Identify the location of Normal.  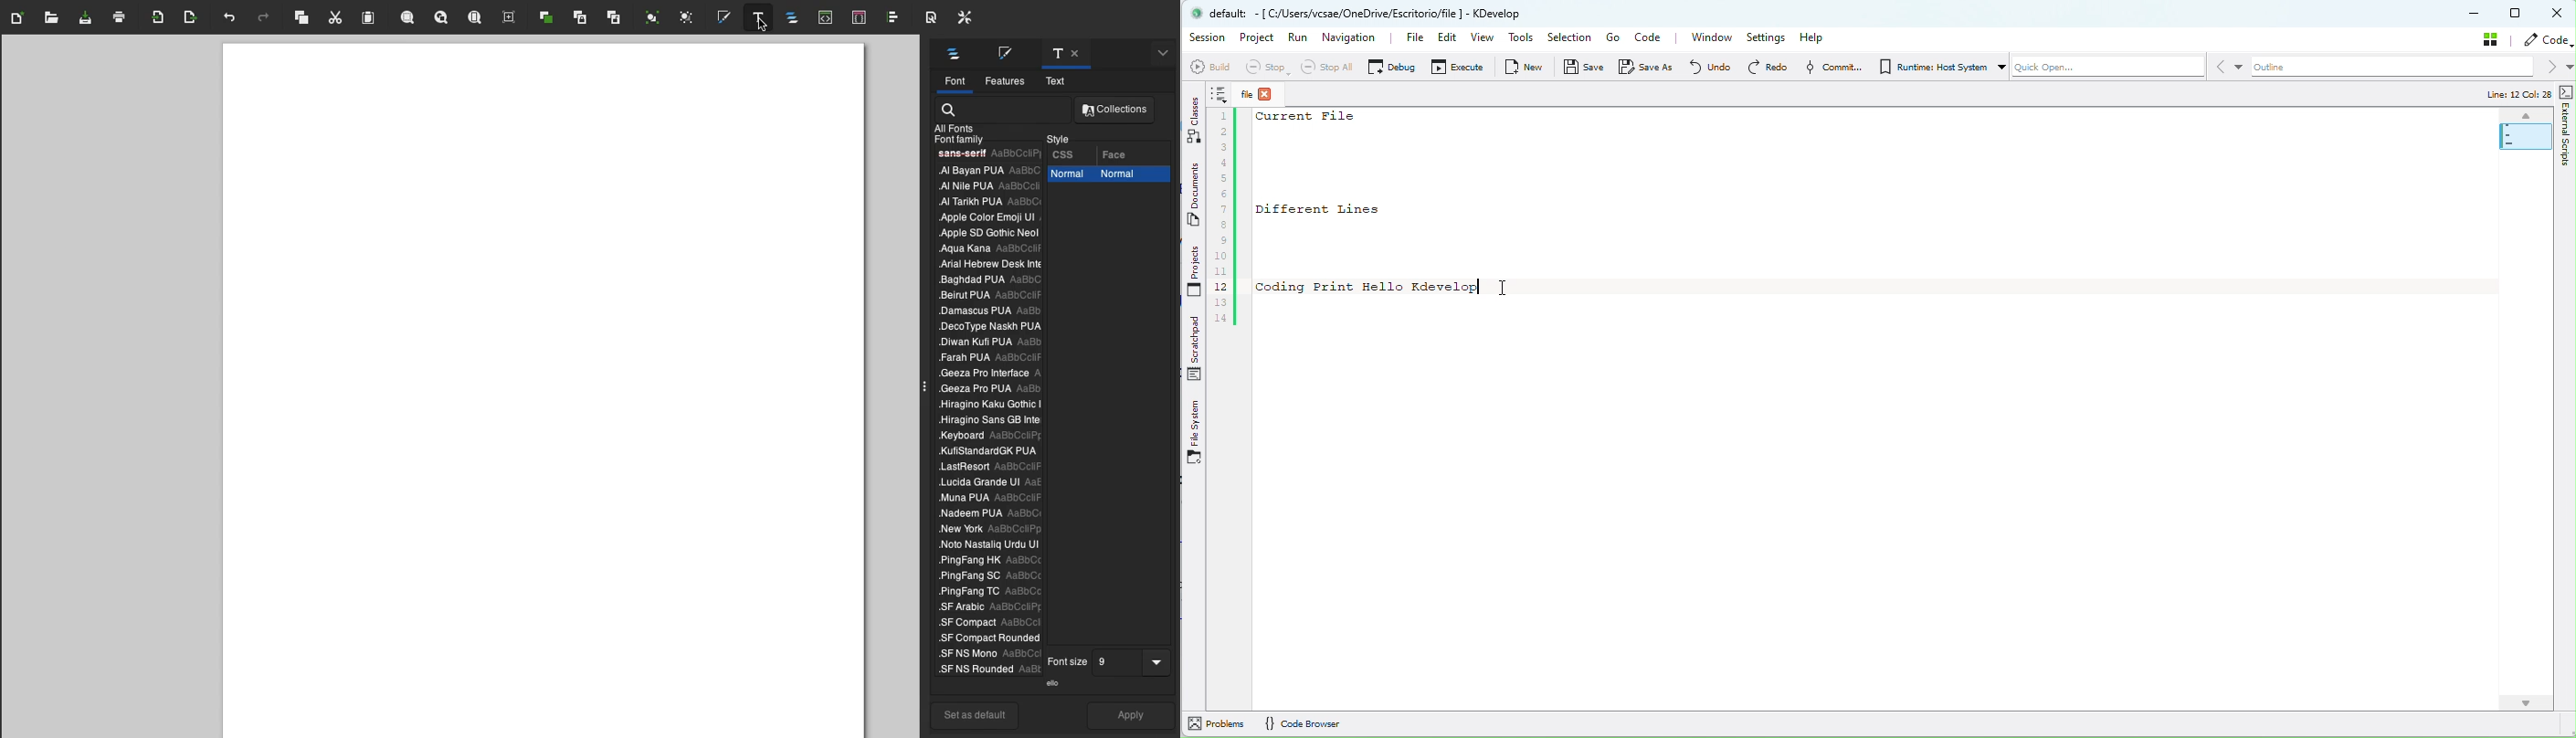
(1132, 175).